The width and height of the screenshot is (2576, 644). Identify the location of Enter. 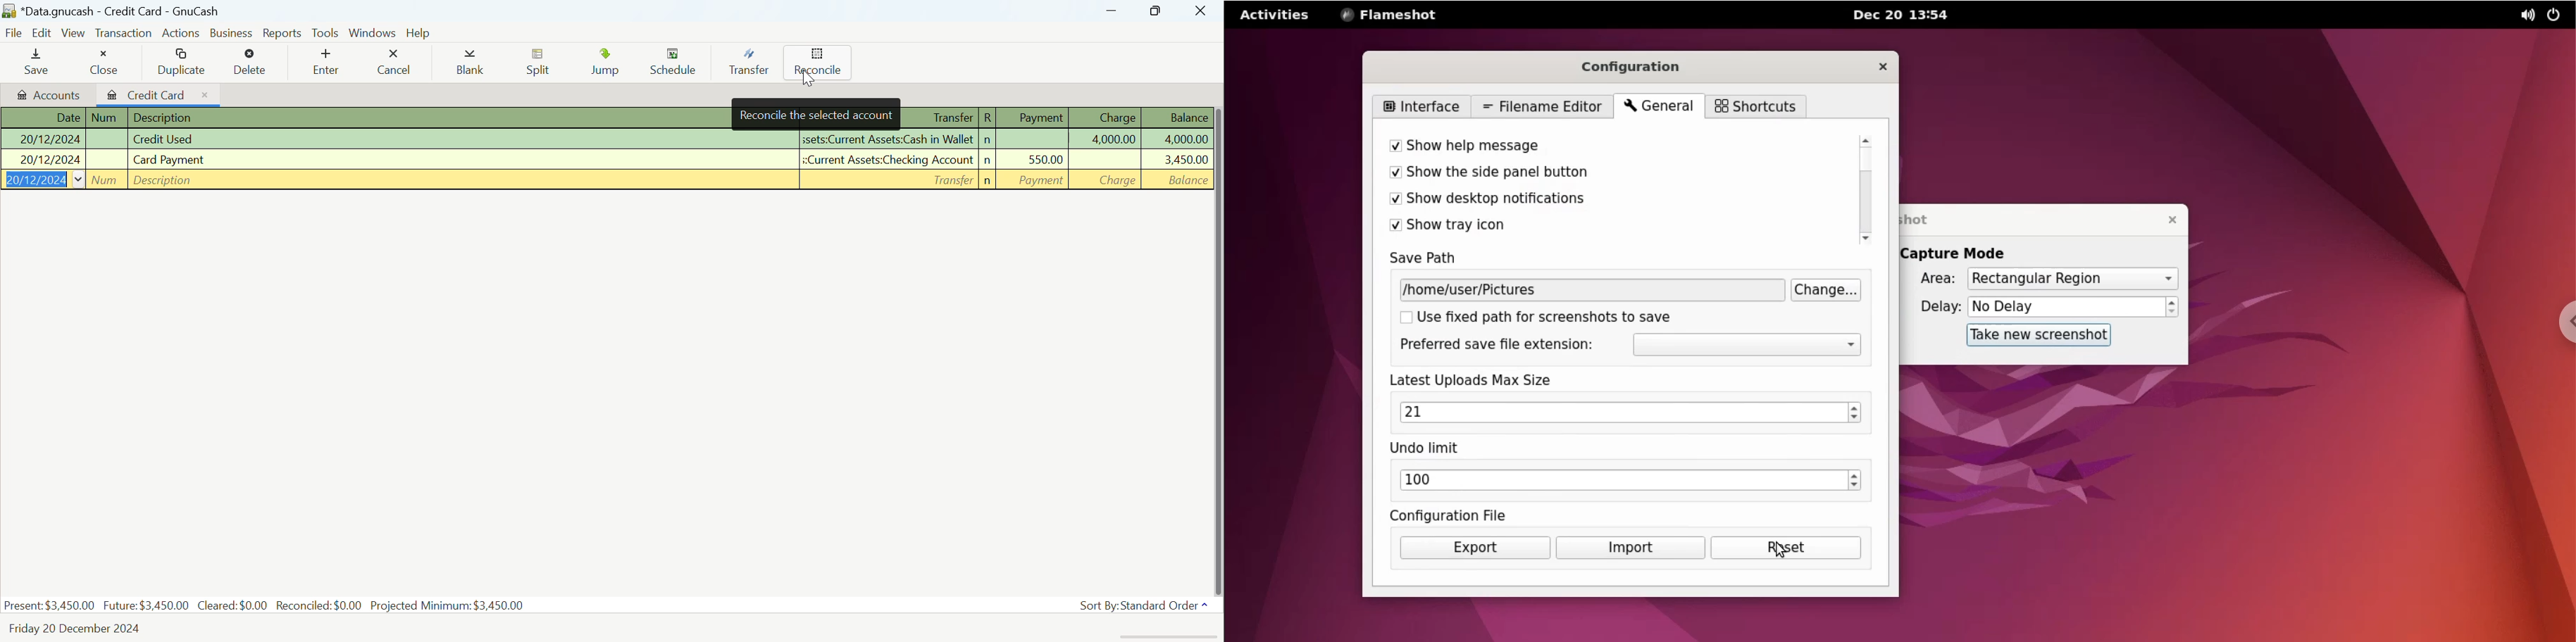
(324, 63).